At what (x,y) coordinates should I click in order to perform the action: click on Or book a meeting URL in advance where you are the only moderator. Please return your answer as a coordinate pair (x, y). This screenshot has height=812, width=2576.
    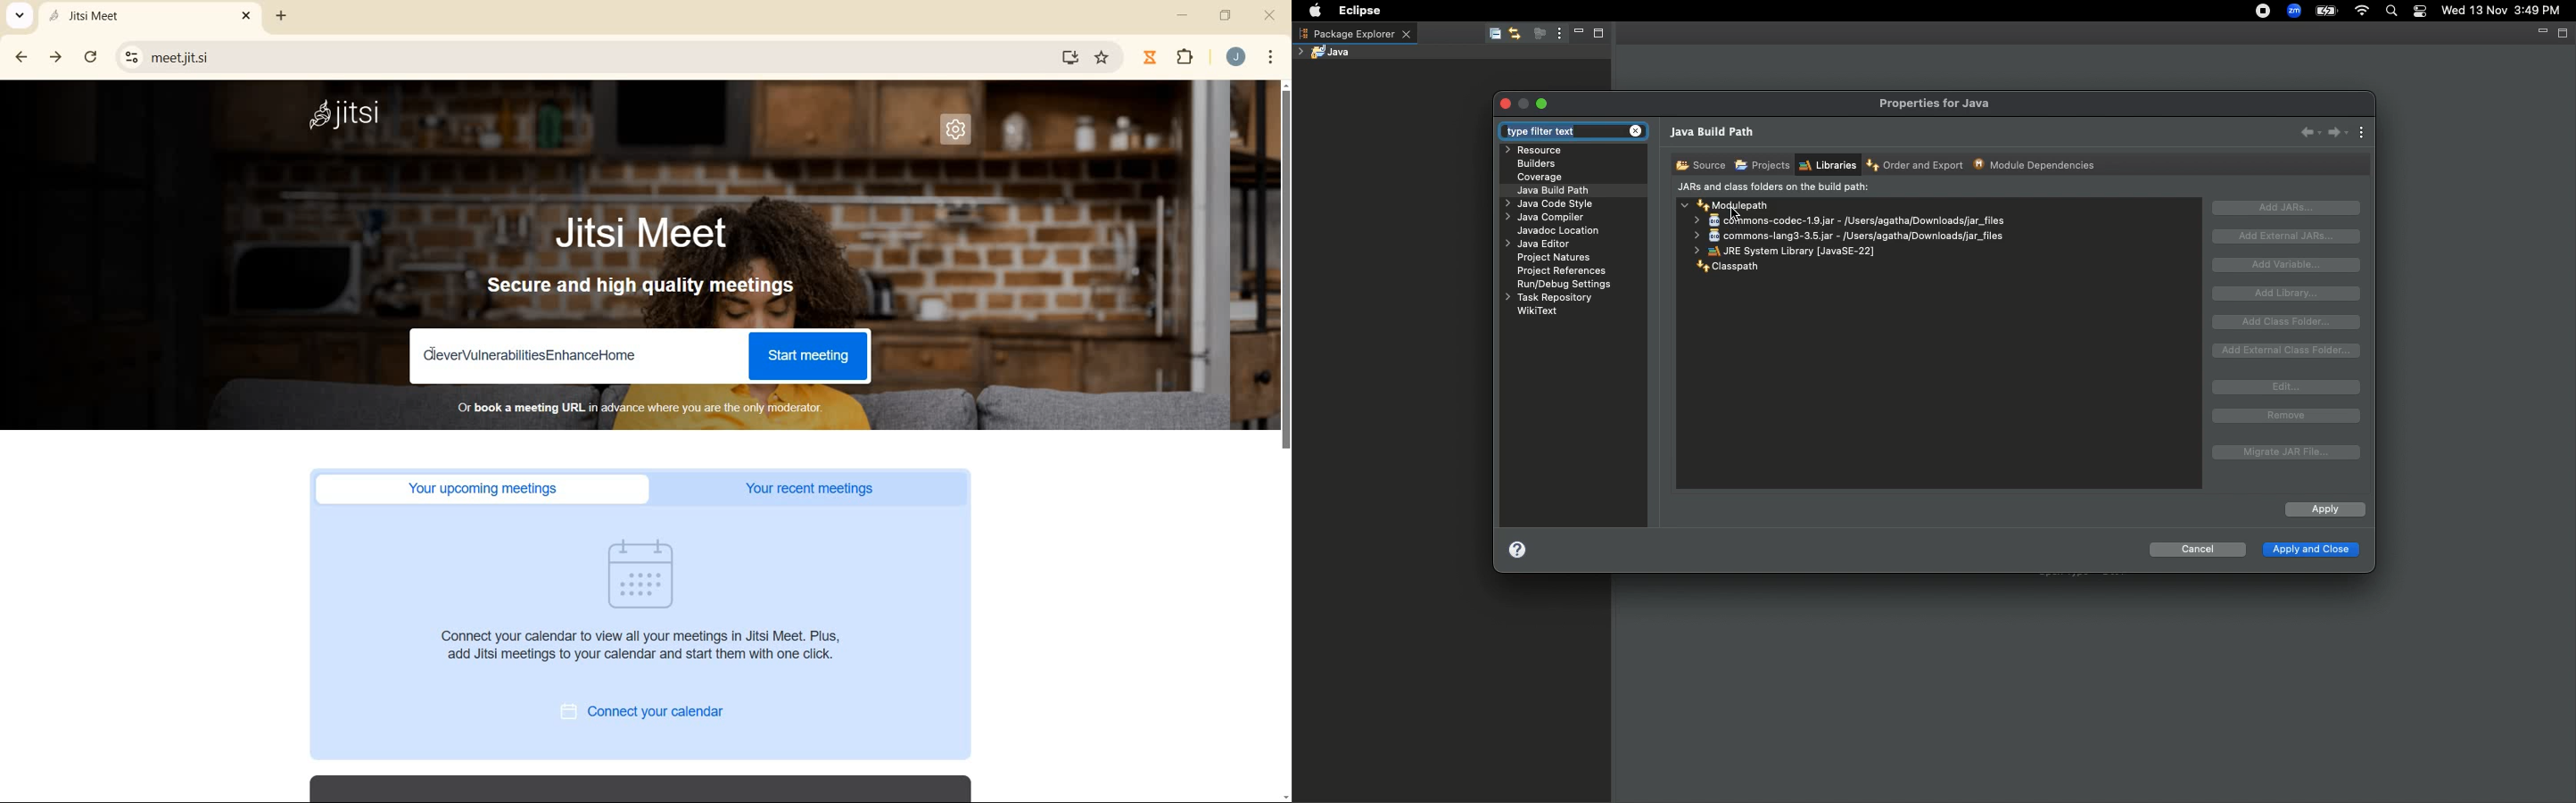
    Looking at the image, I should click on (646, 409).